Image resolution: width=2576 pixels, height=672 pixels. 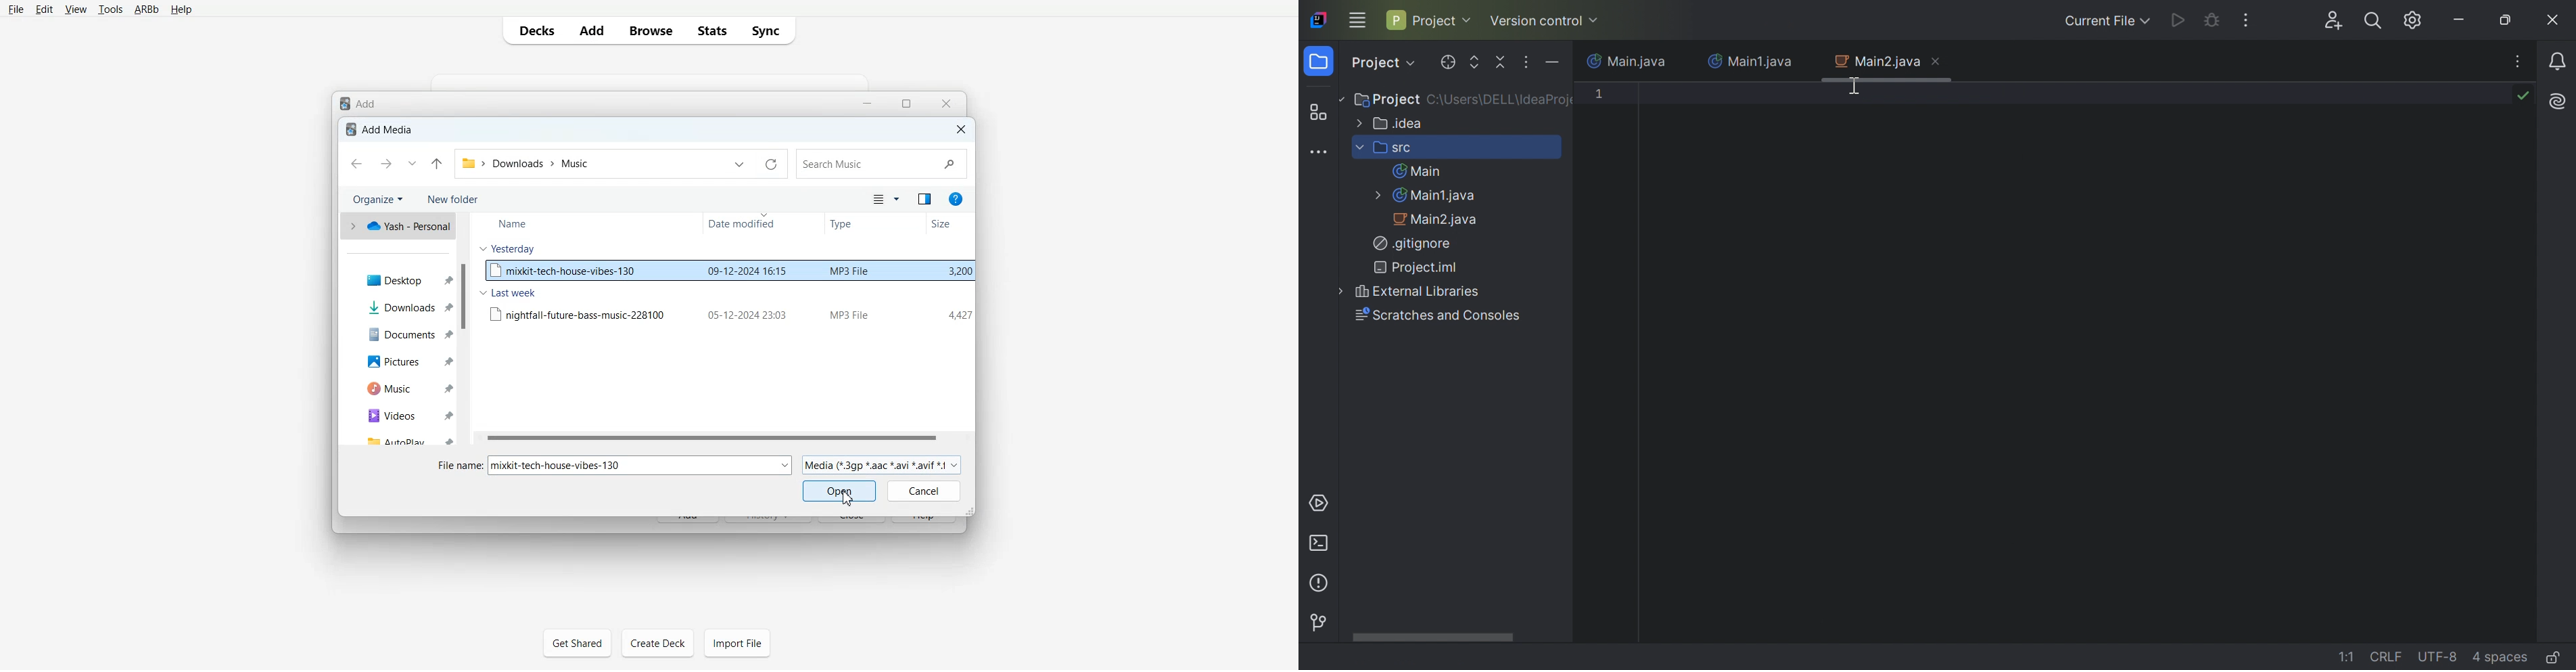 I want to click on Go Back, so click(x=358, y=164).